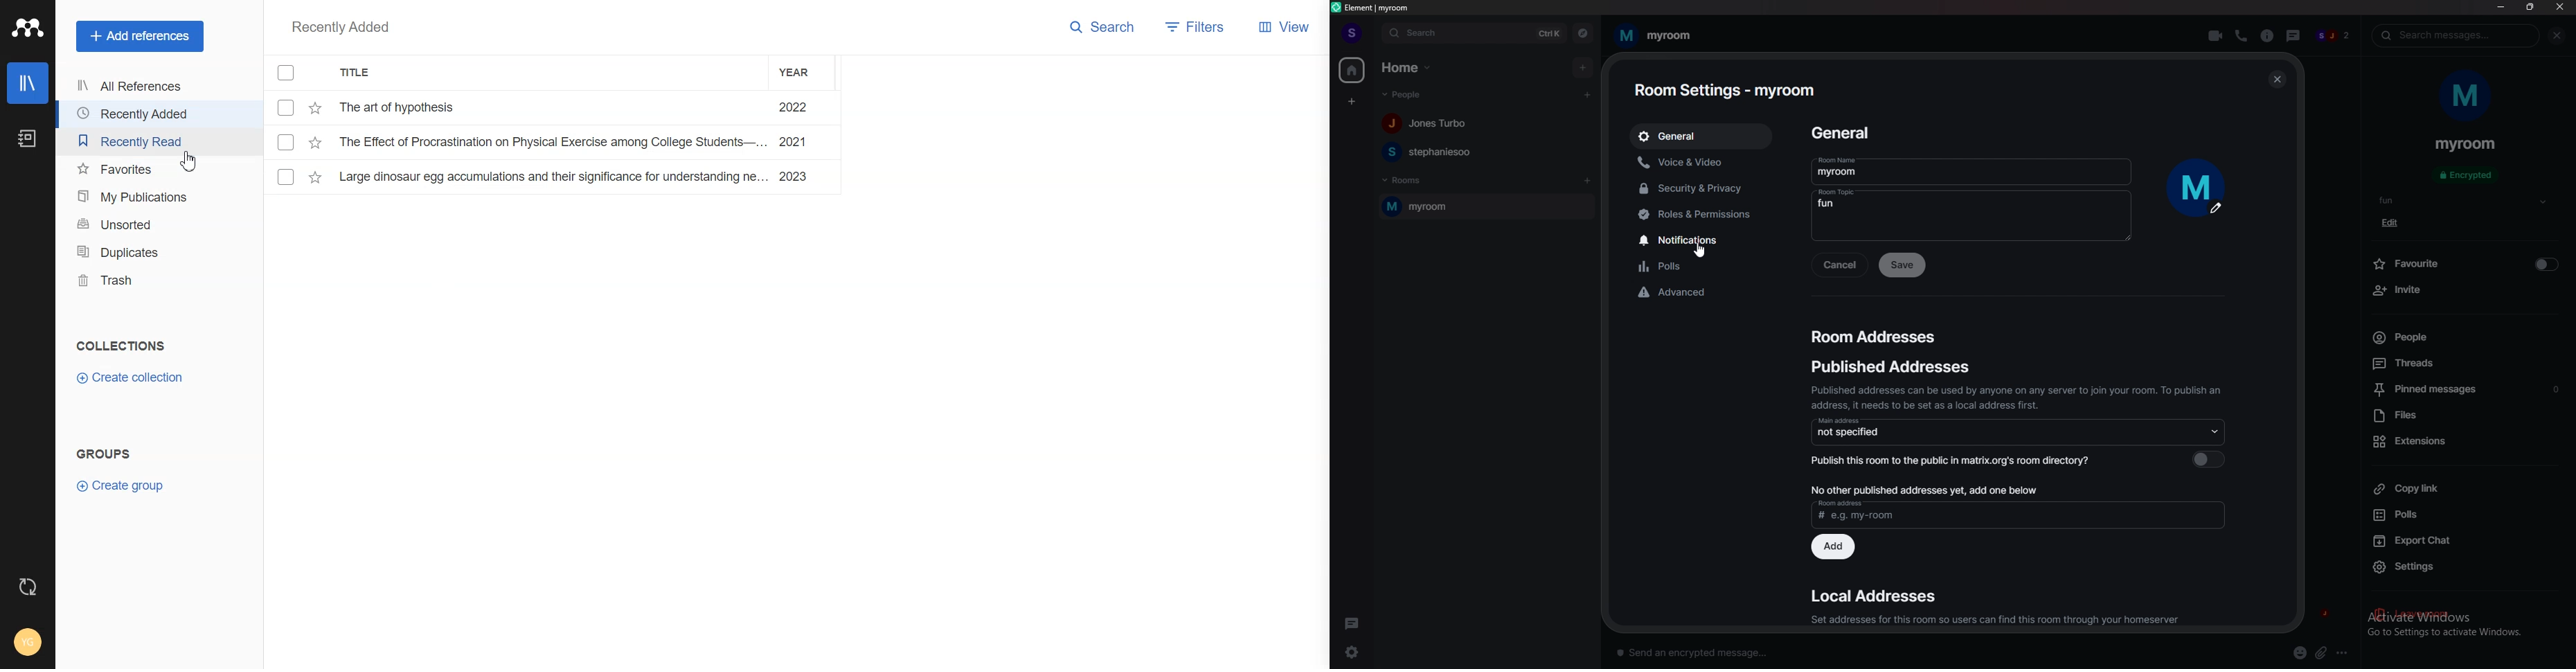 The height and width of the screenshot is (672, 2576). Describe the element at coordinates (141, 114) in the screenshot. I see `Recently Added` at that location.